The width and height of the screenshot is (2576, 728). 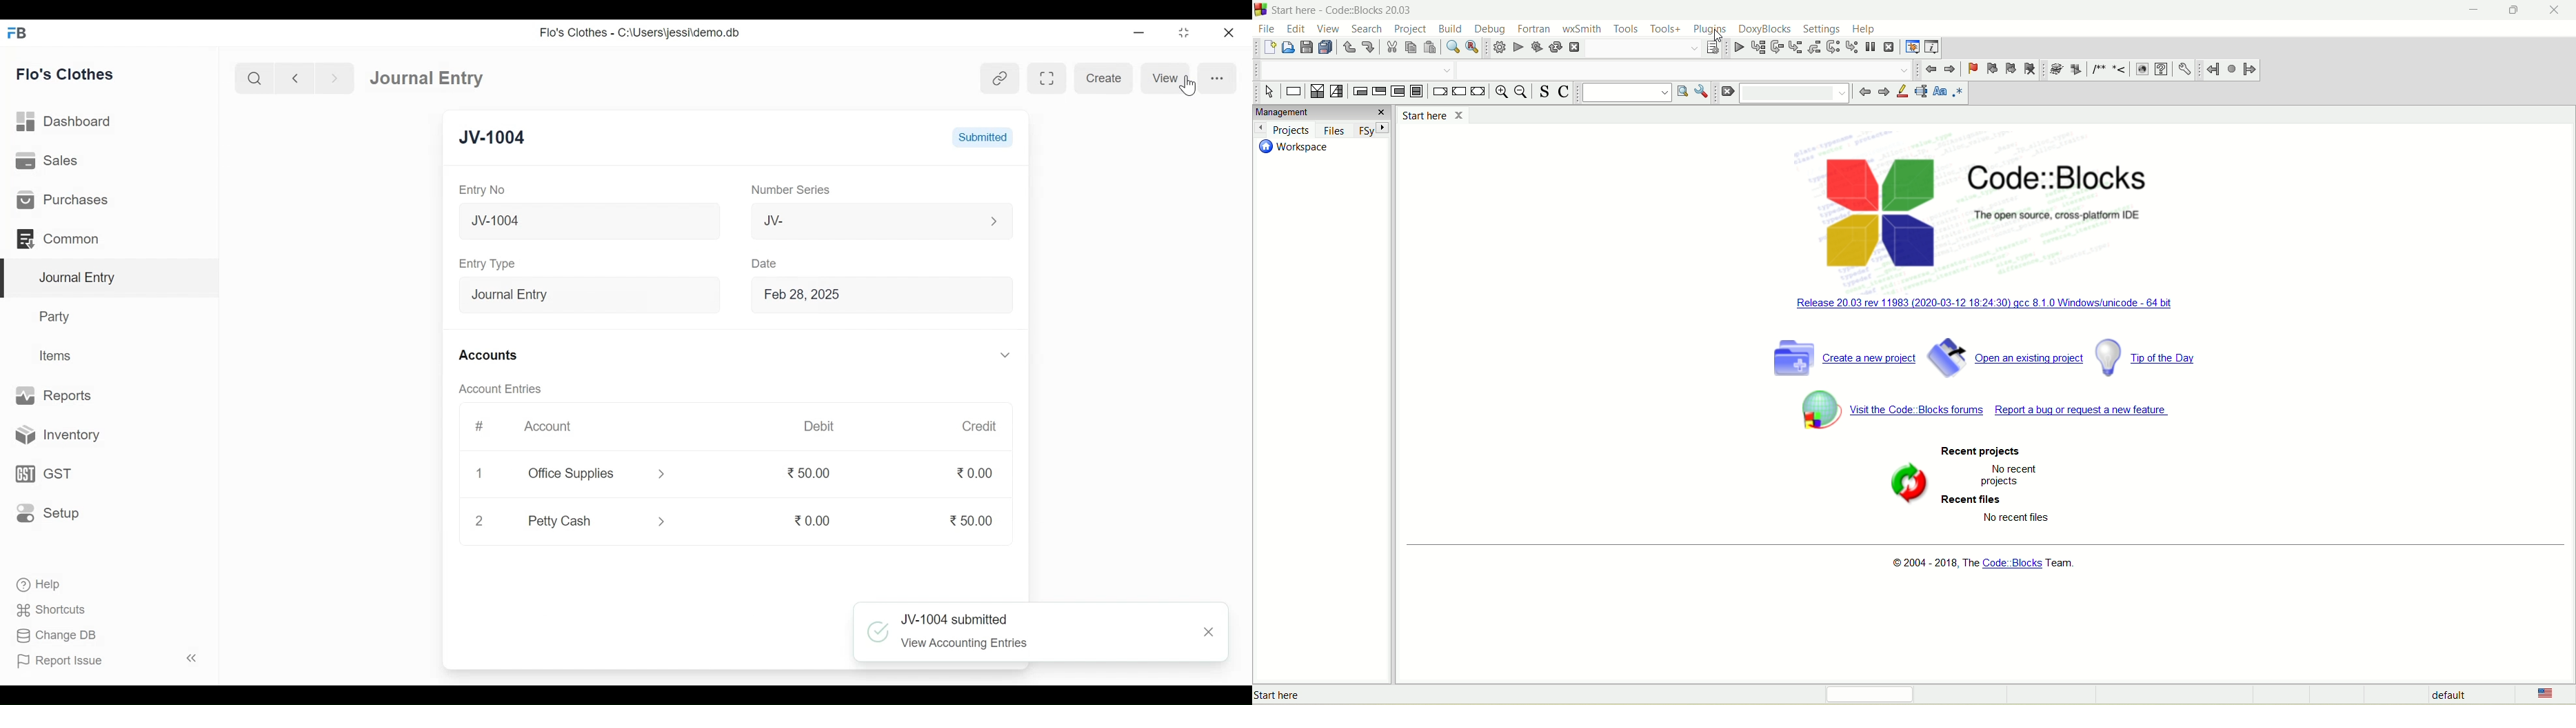 What do you see at coordinates (1975, 501) in the screenshot?
I see `recent files` at bounding box center [1975, 501].